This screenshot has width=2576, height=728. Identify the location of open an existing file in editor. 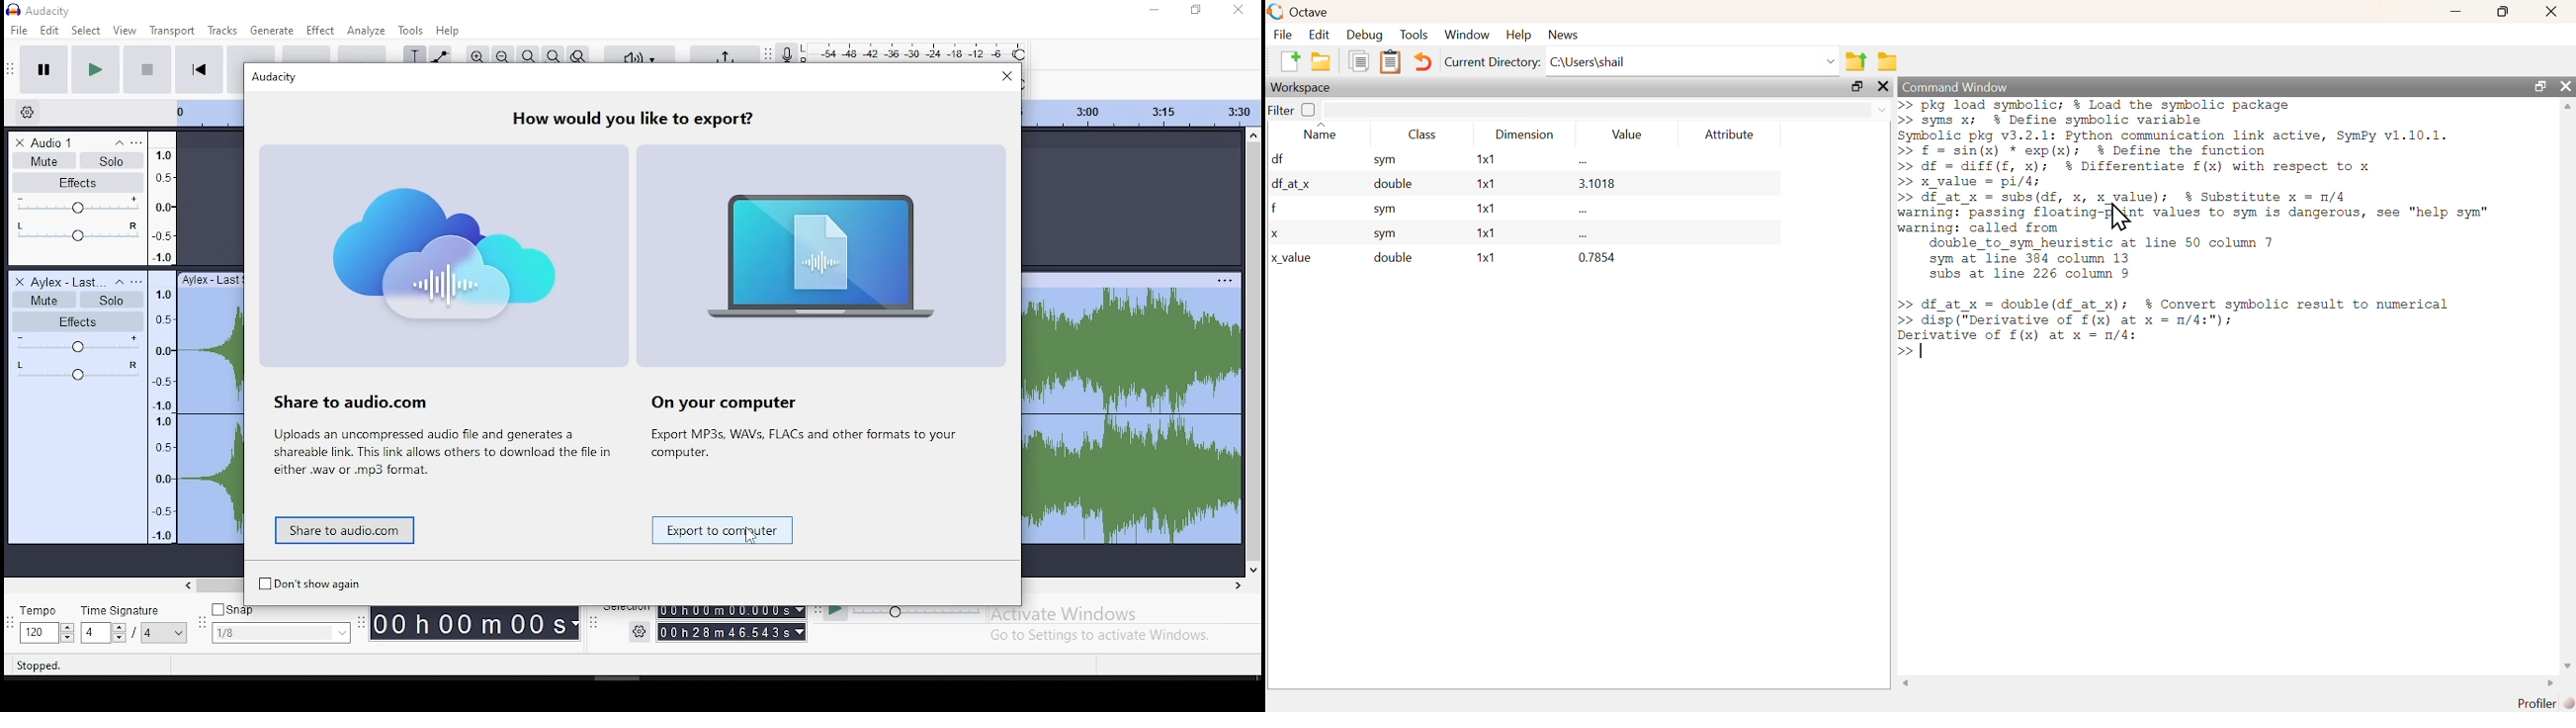
(1322, 61).